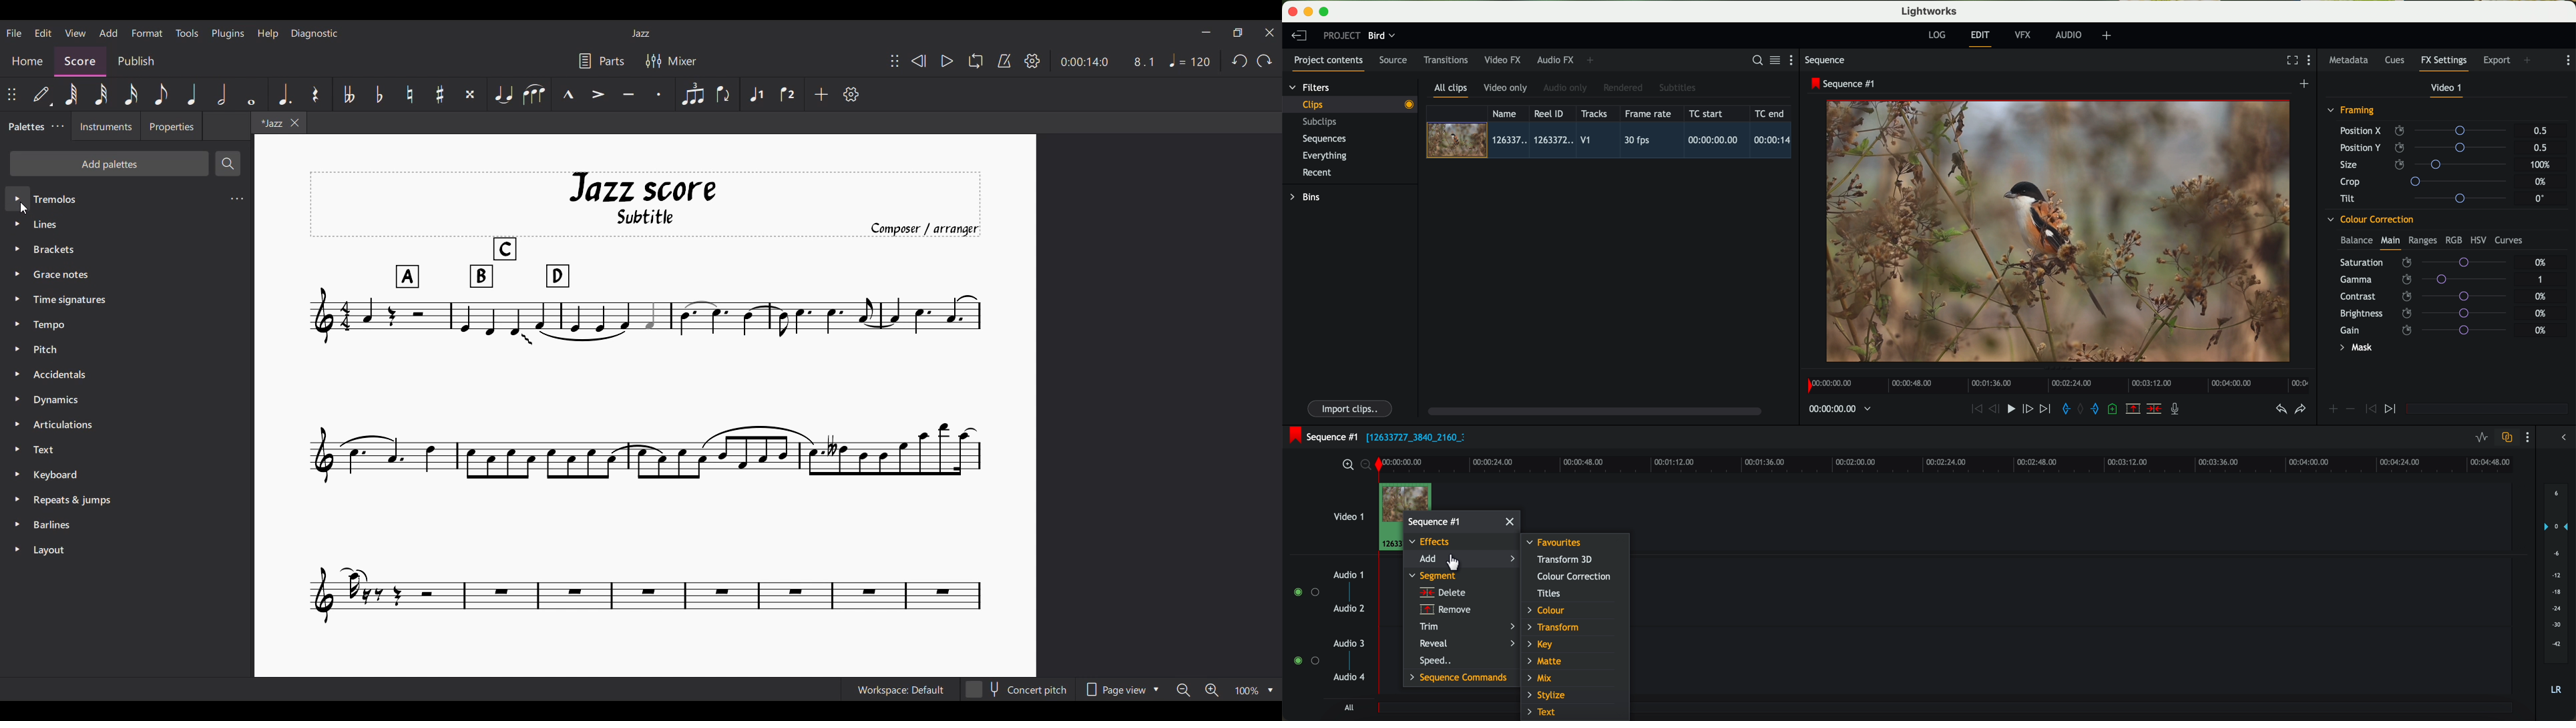 This screenshot has height=728, width=2576. I want to click on Mouse Cursor, so click(1458, 565).